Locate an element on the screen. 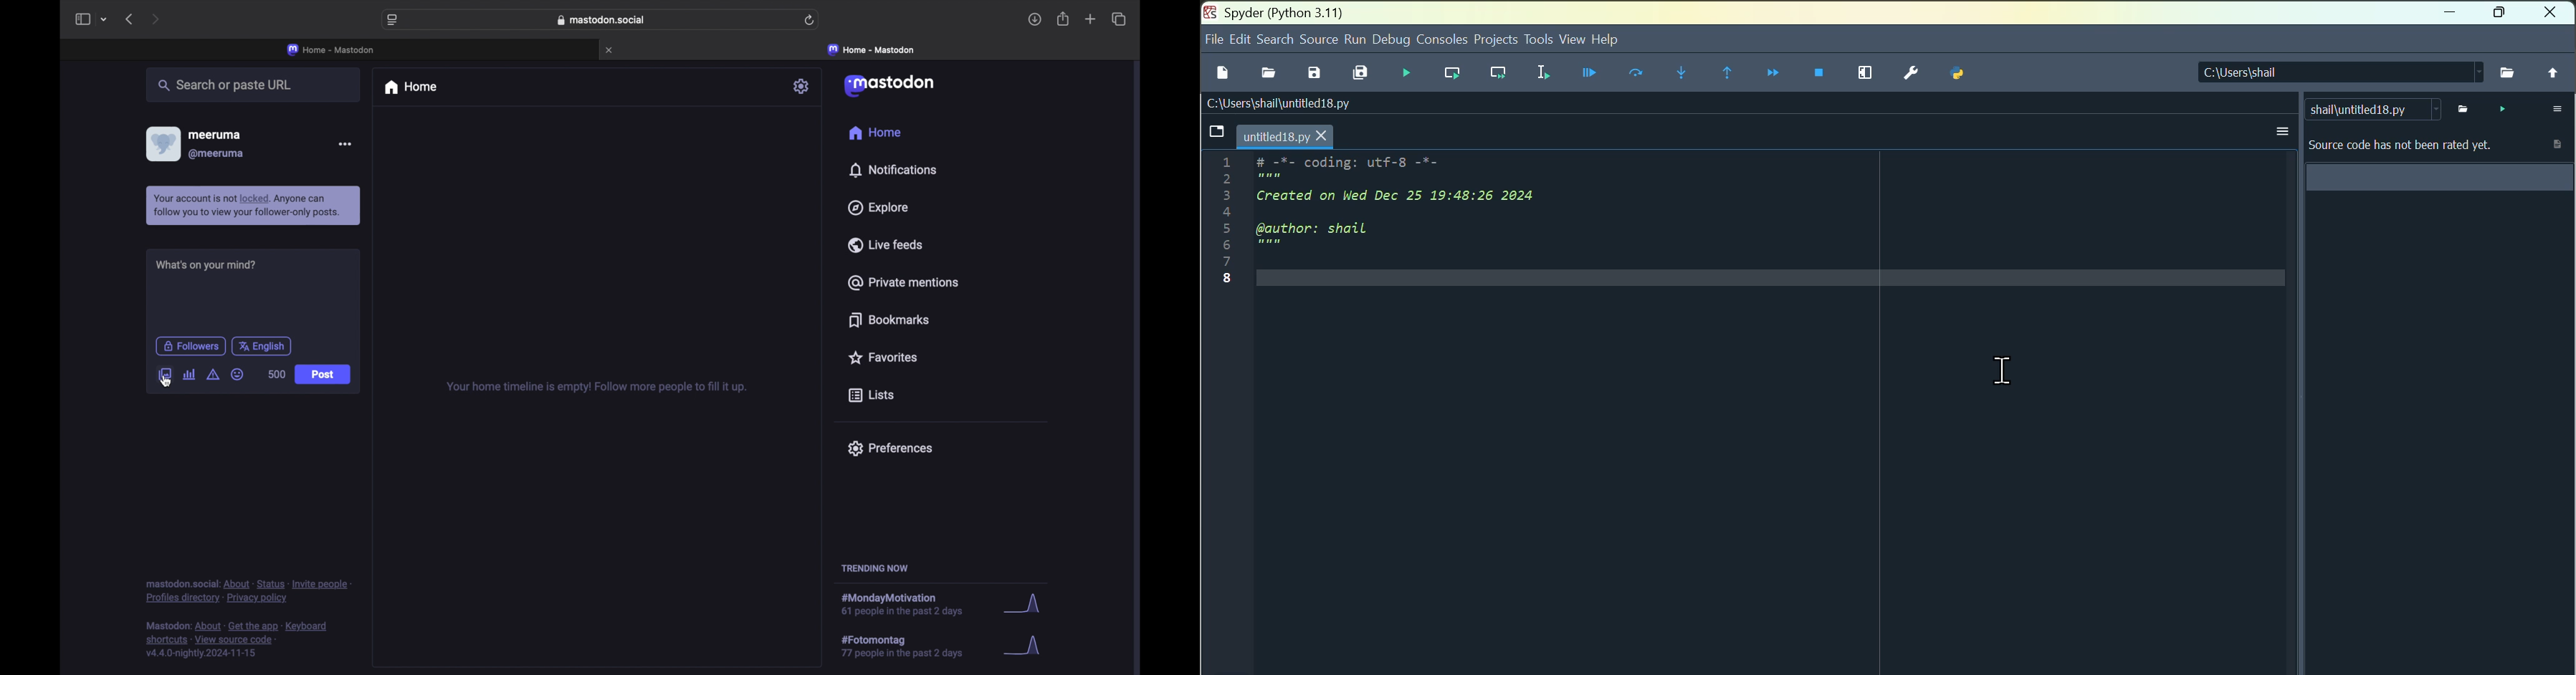 The width and height of the screenshot is (2576, 700). help is located at coordinates (1604, 39).